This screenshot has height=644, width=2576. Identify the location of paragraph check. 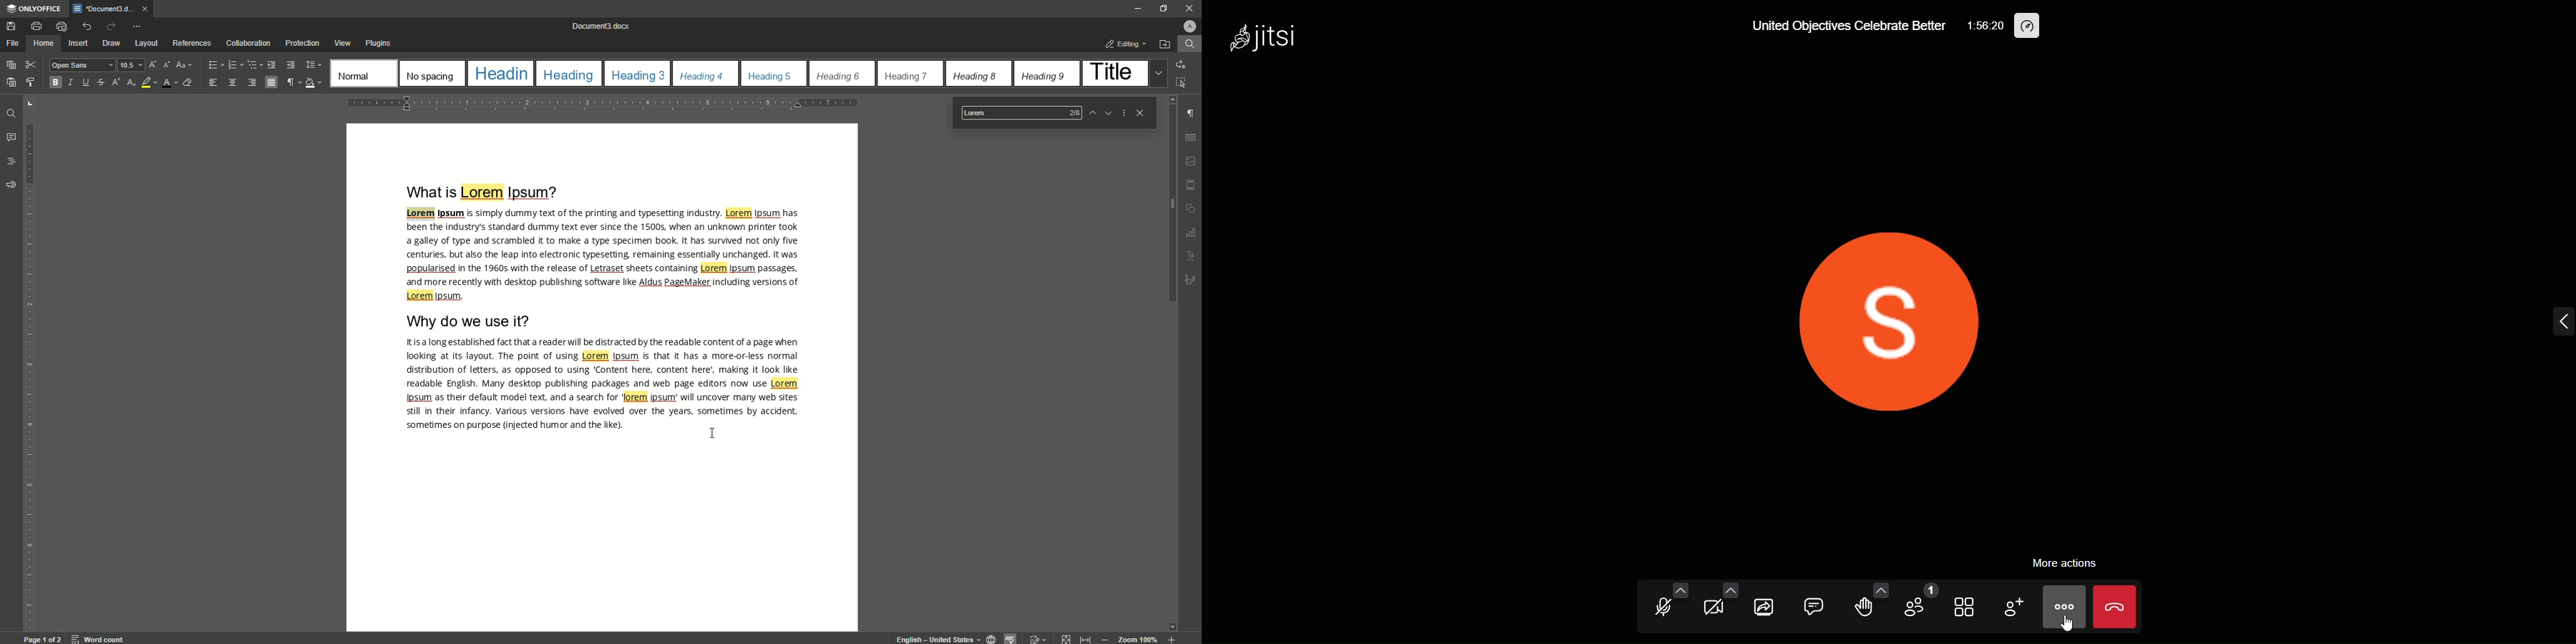
(1194, 110).